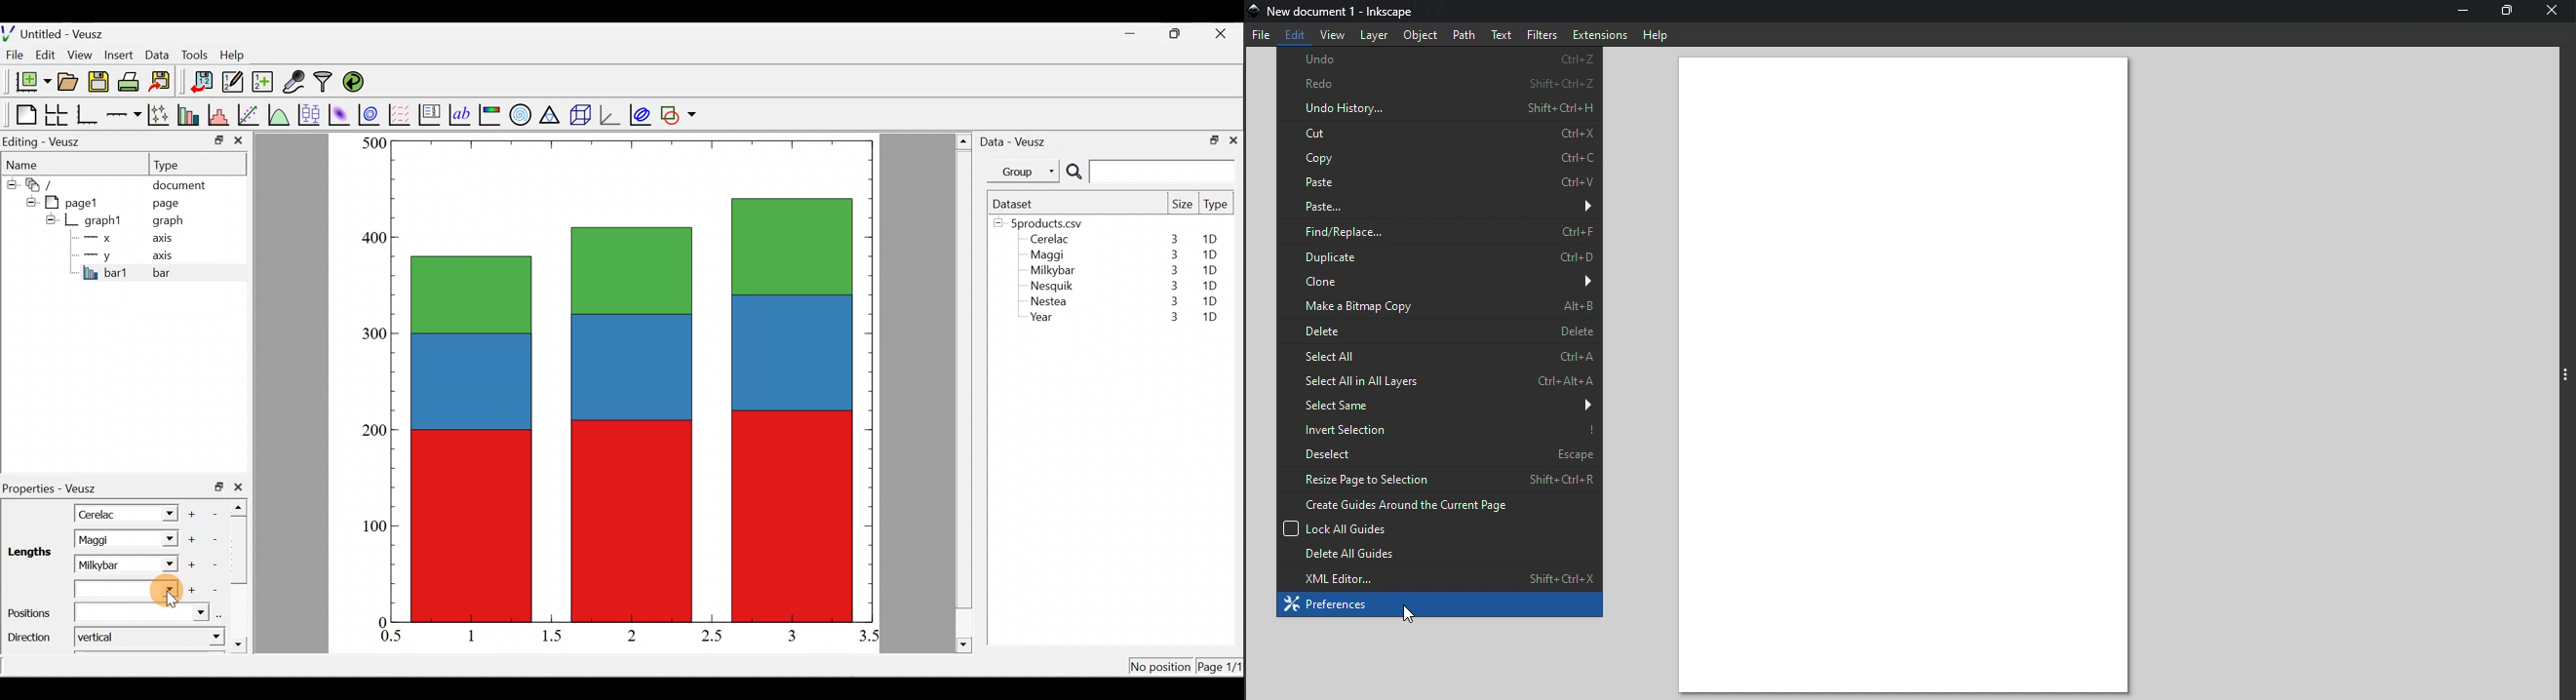 The image size is (2576, 700). Describe the element at coordinates (1440, 528) in the screenshot. I see `Lock all guides` at that location.